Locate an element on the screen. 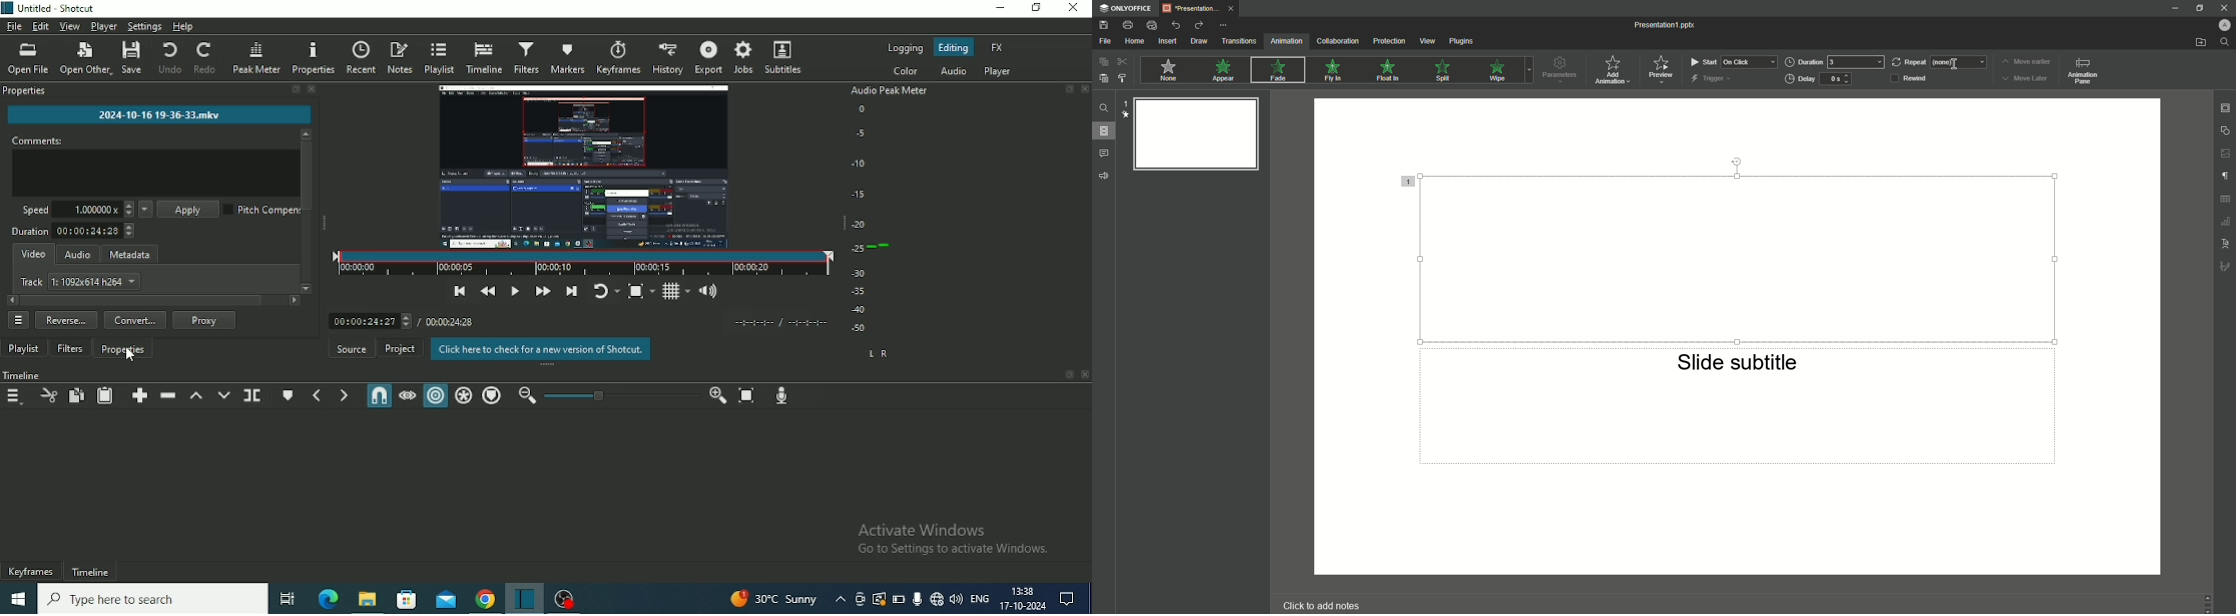  History is located at coordinates (669, 58).